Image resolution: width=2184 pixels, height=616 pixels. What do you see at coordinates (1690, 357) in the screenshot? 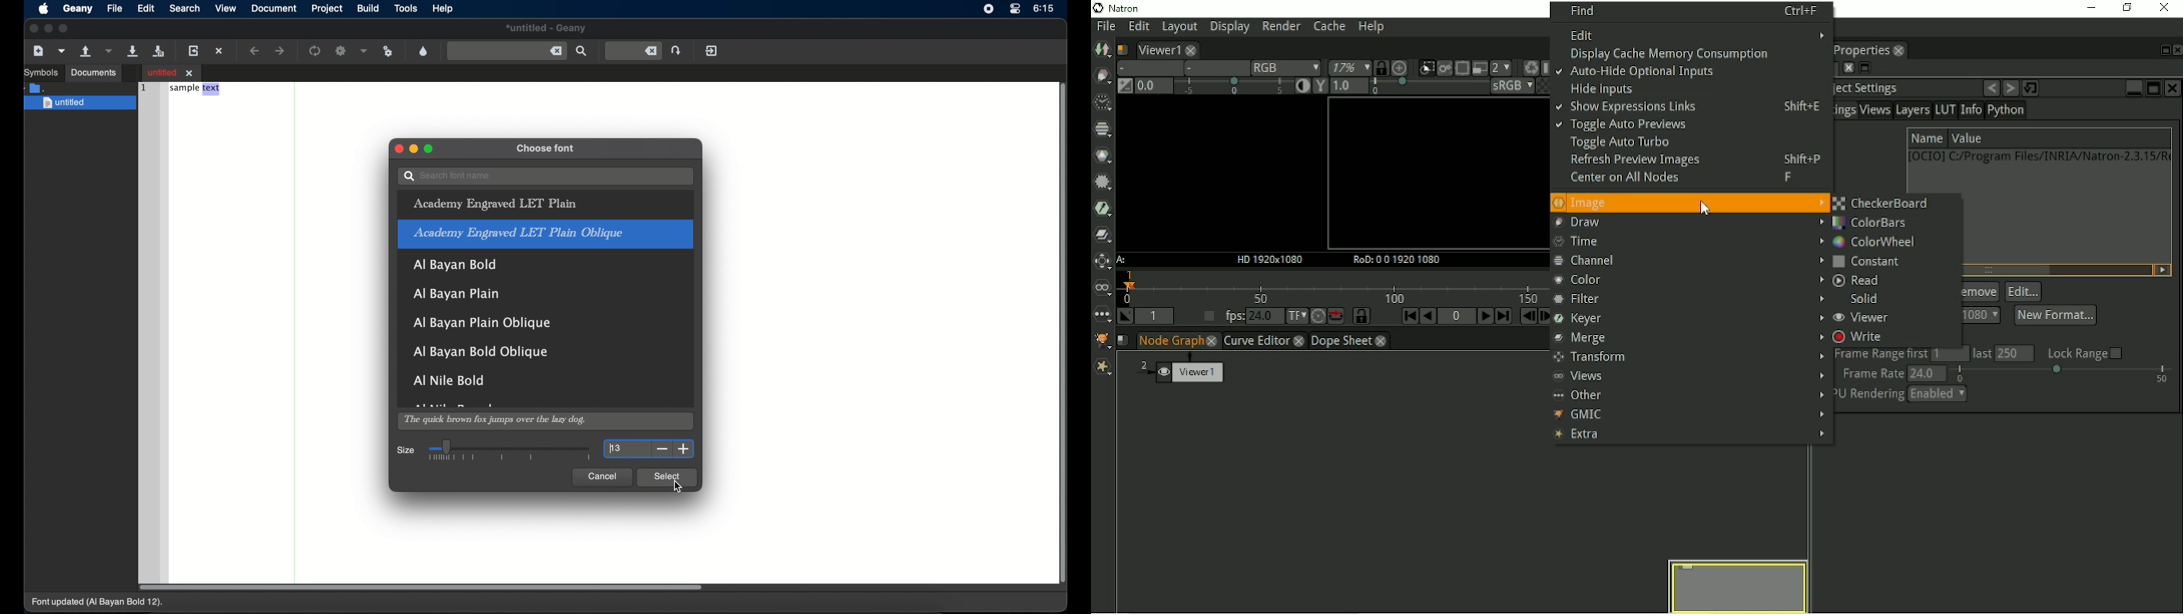
I see `Transform` at bounding box center [1690, 357].